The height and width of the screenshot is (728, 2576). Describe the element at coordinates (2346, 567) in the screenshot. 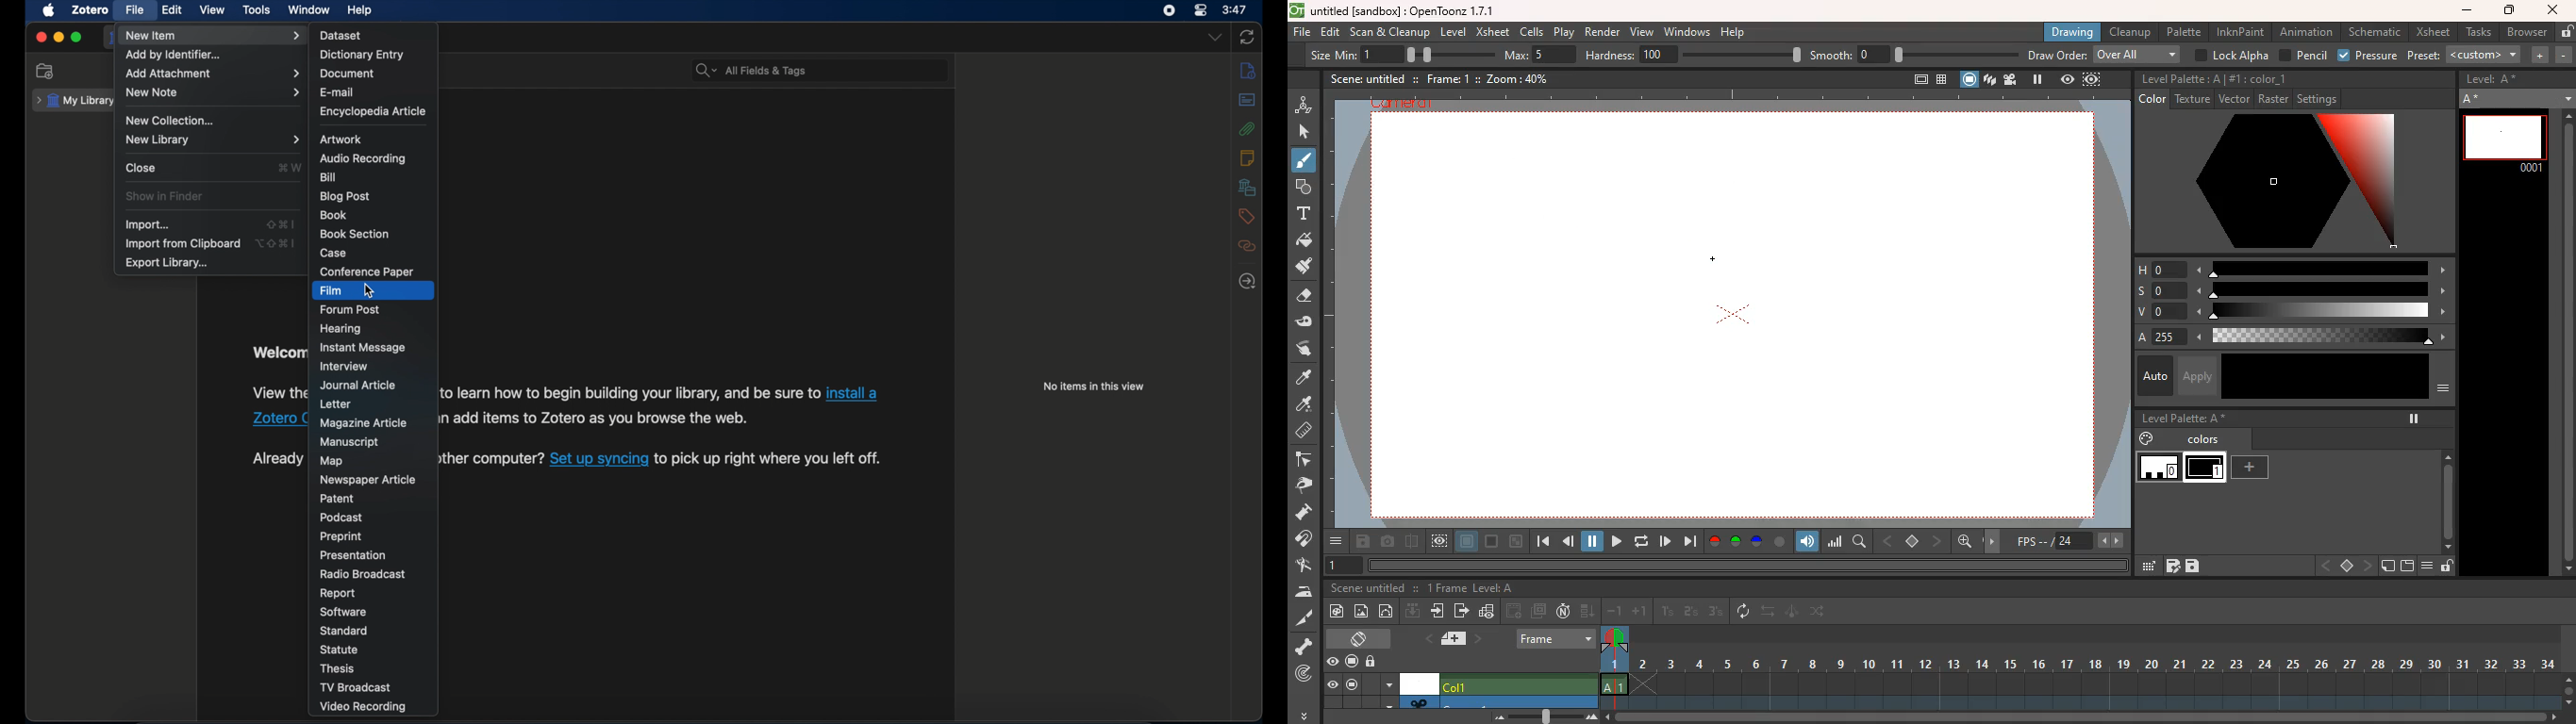

I see `stop` at that location.